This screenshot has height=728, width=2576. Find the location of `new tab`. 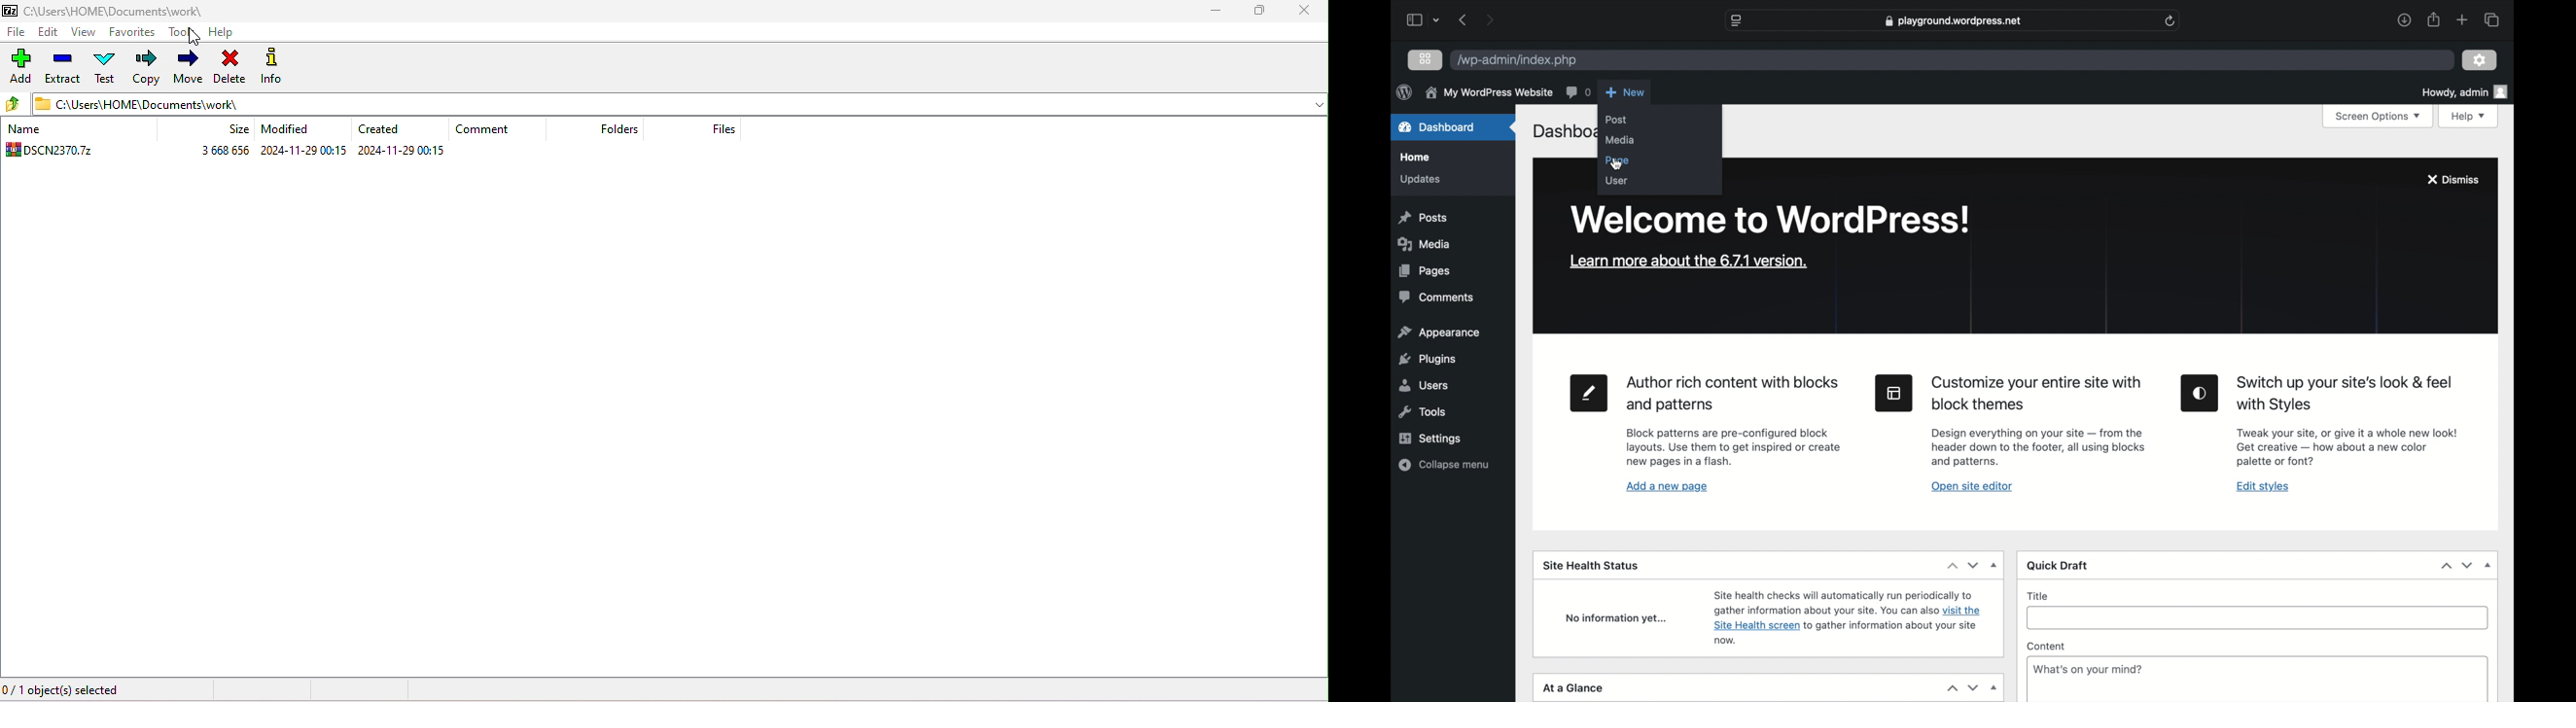

new tab is located at coordinates (2463, 20).